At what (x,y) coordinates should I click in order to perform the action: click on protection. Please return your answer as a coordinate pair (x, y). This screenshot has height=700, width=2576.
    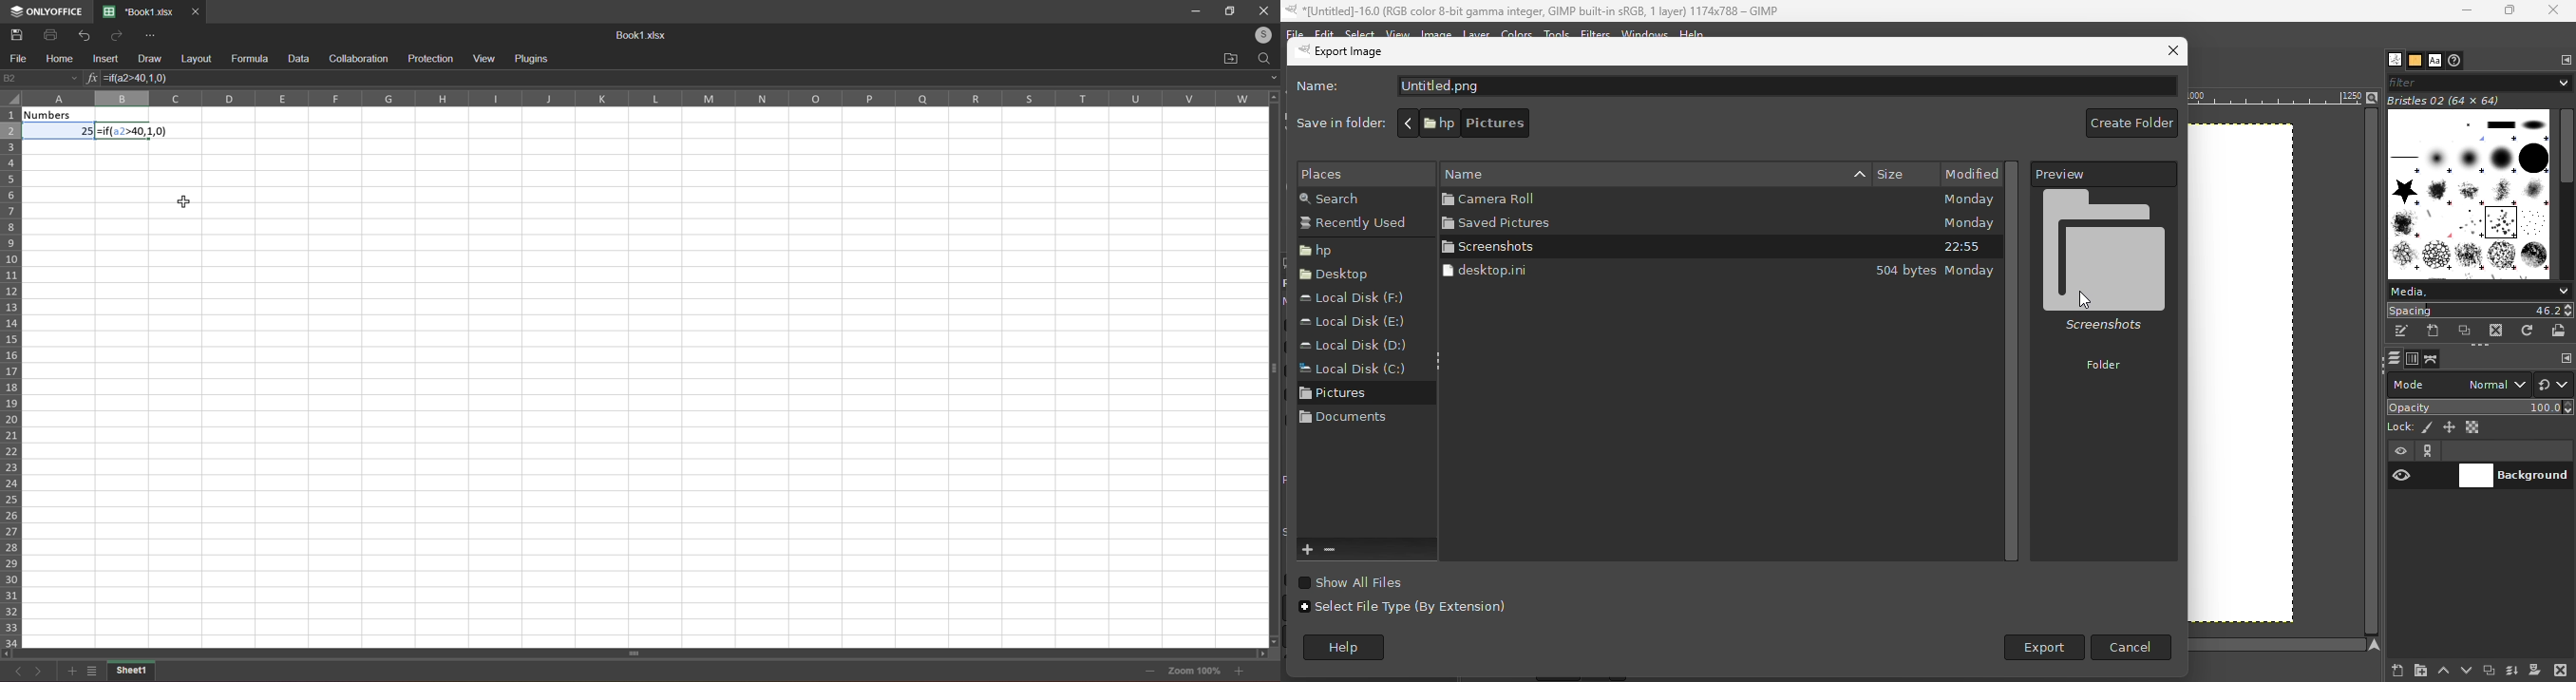
    Looking at the image, I should click on (428, 58).